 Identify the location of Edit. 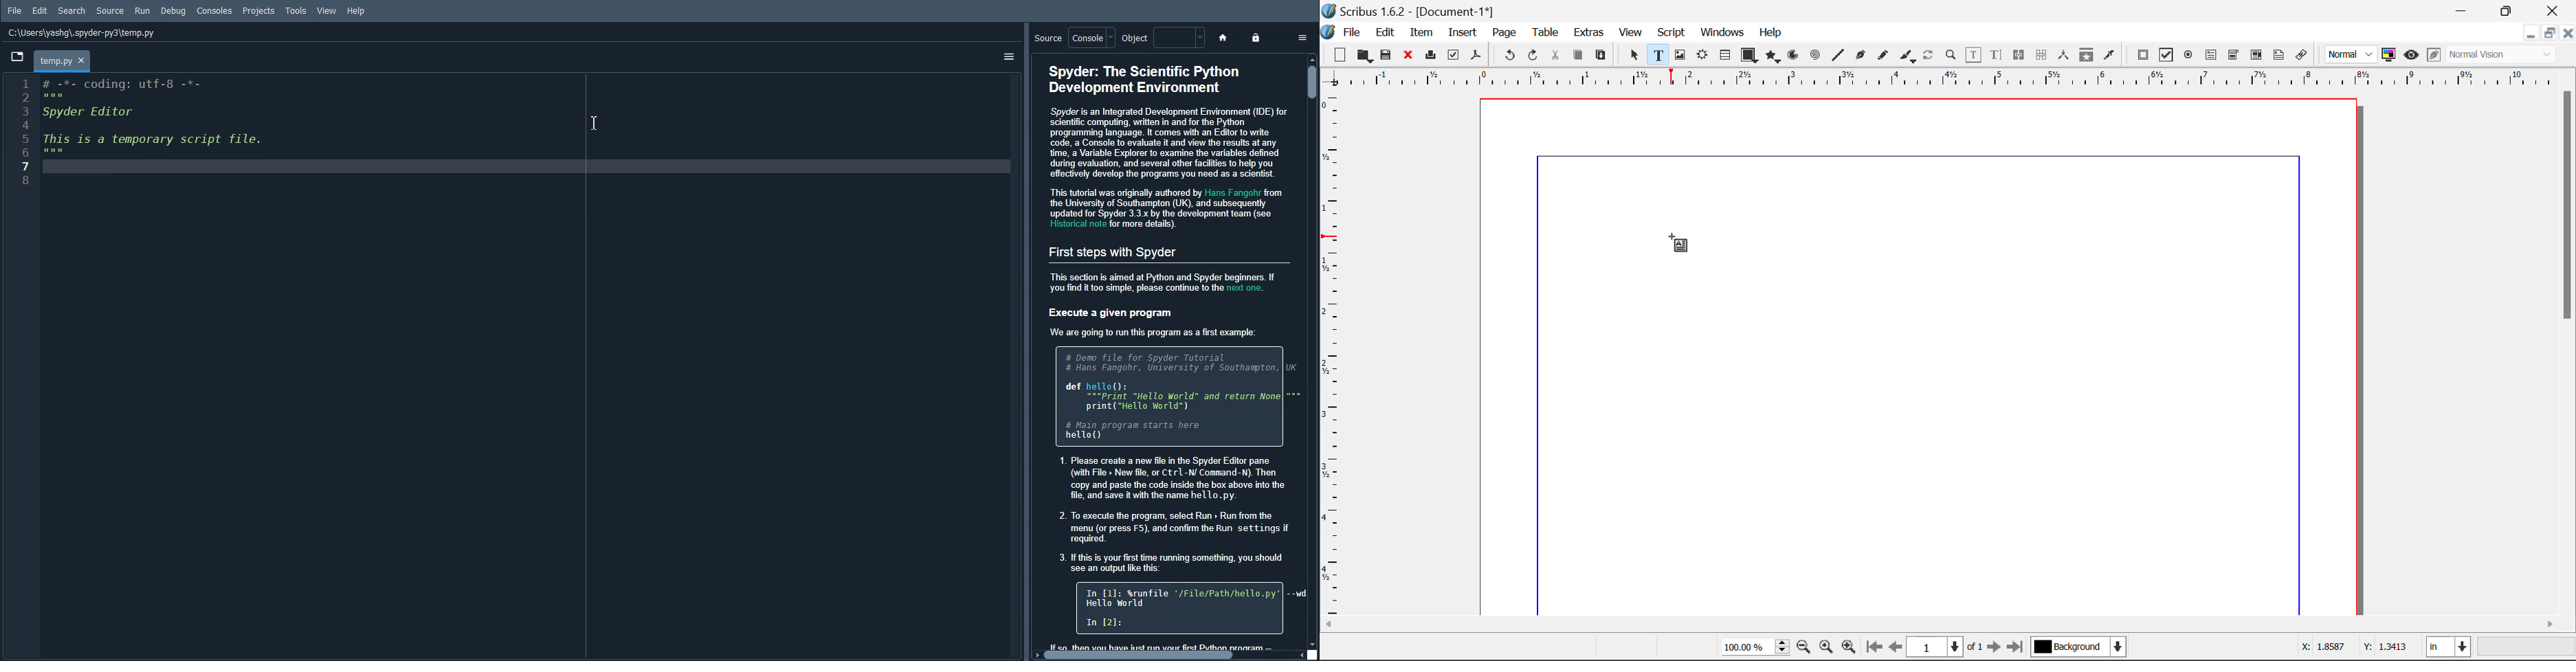
(1385, 31).